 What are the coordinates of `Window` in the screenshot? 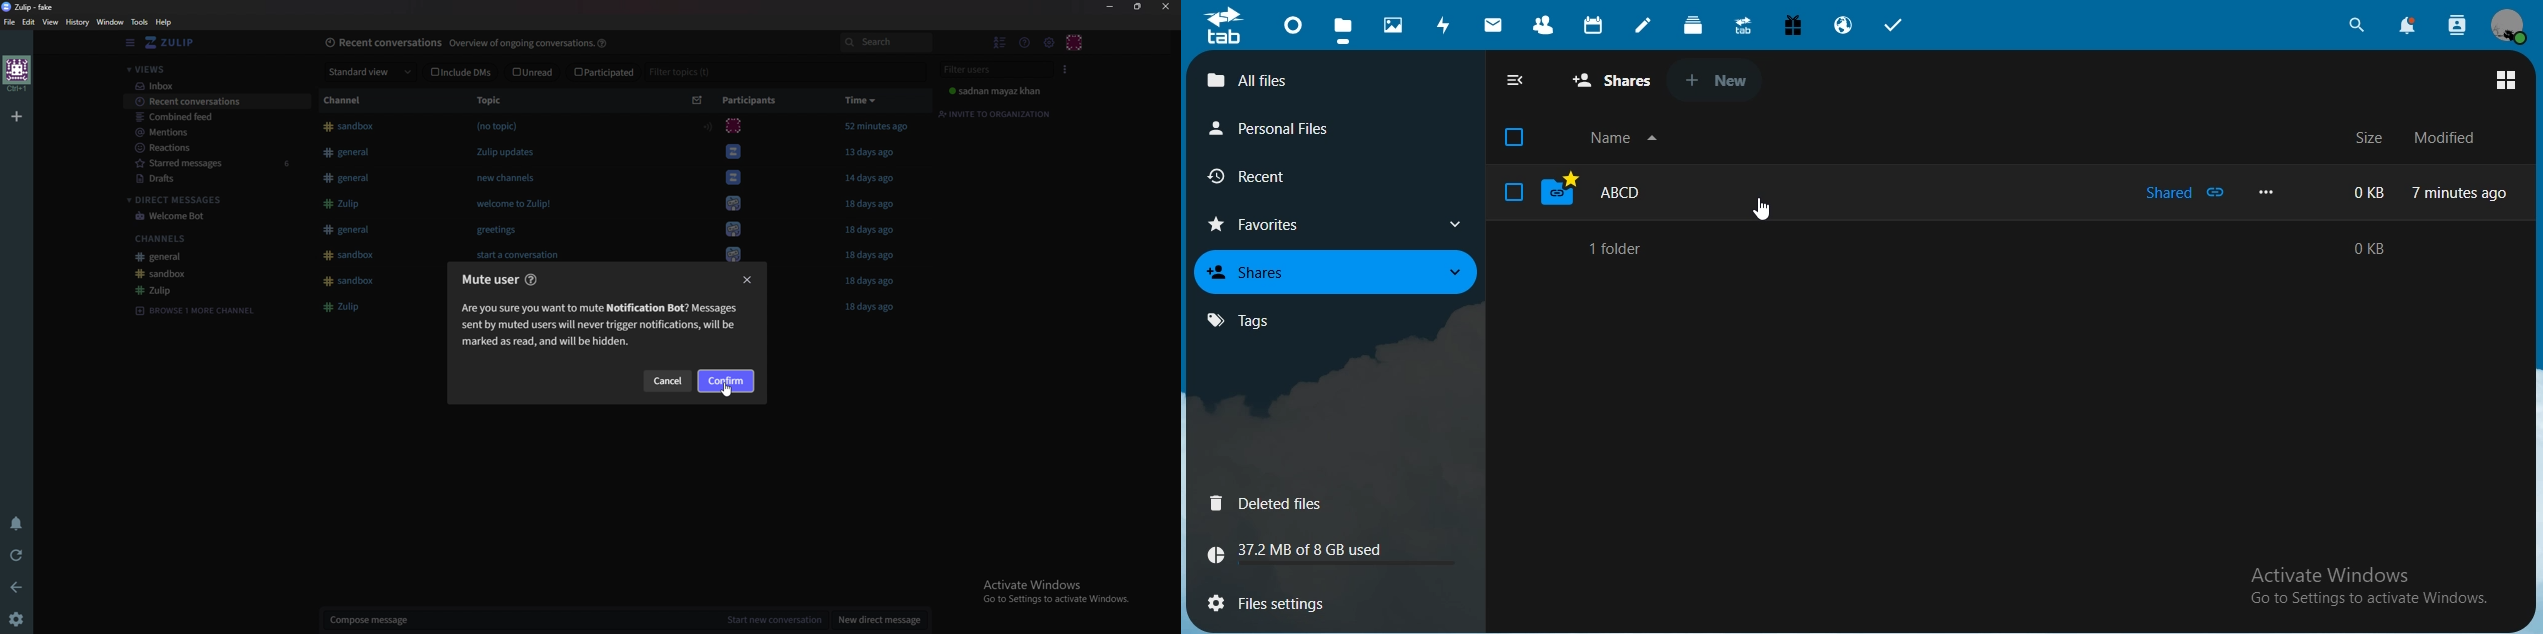 It's located at (111, 22).